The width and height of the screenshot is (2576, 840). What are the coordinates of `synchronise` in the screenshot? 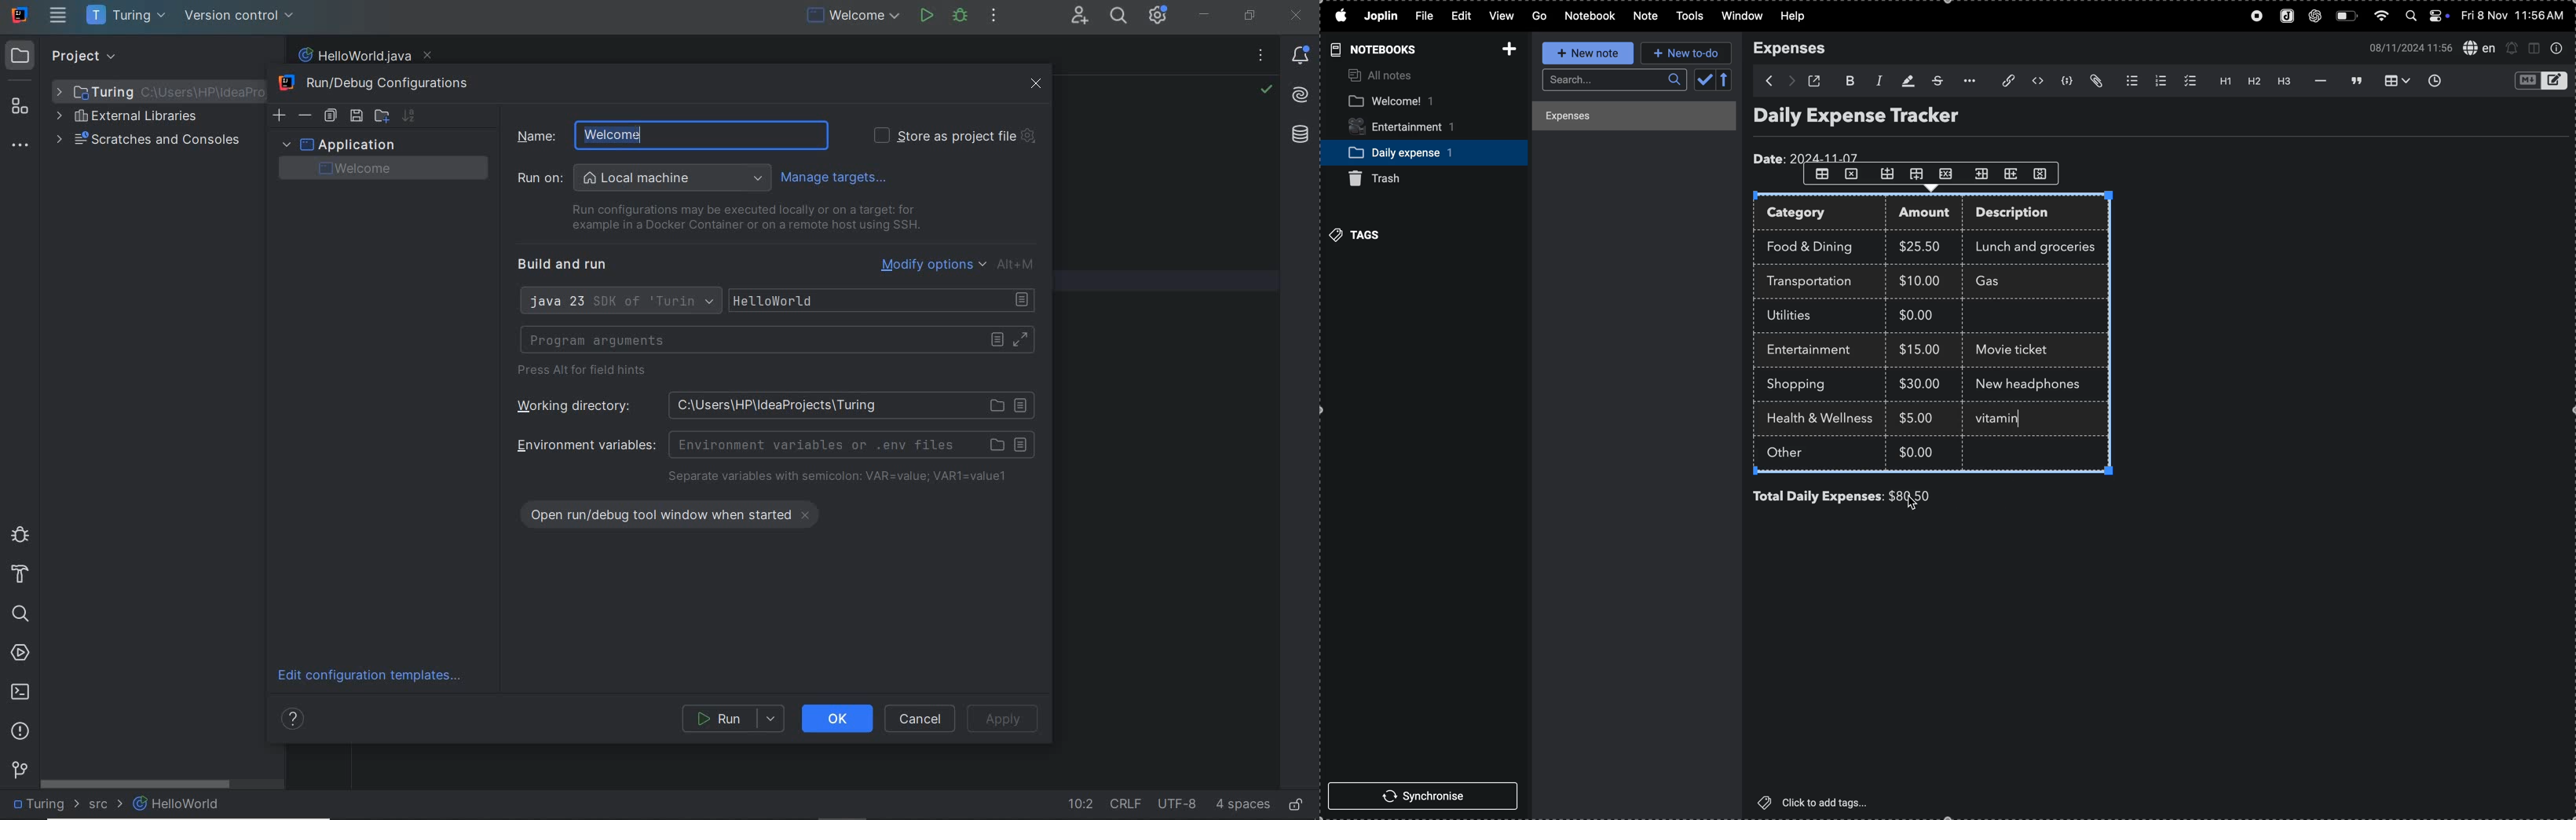 It's located at (1427, 797).